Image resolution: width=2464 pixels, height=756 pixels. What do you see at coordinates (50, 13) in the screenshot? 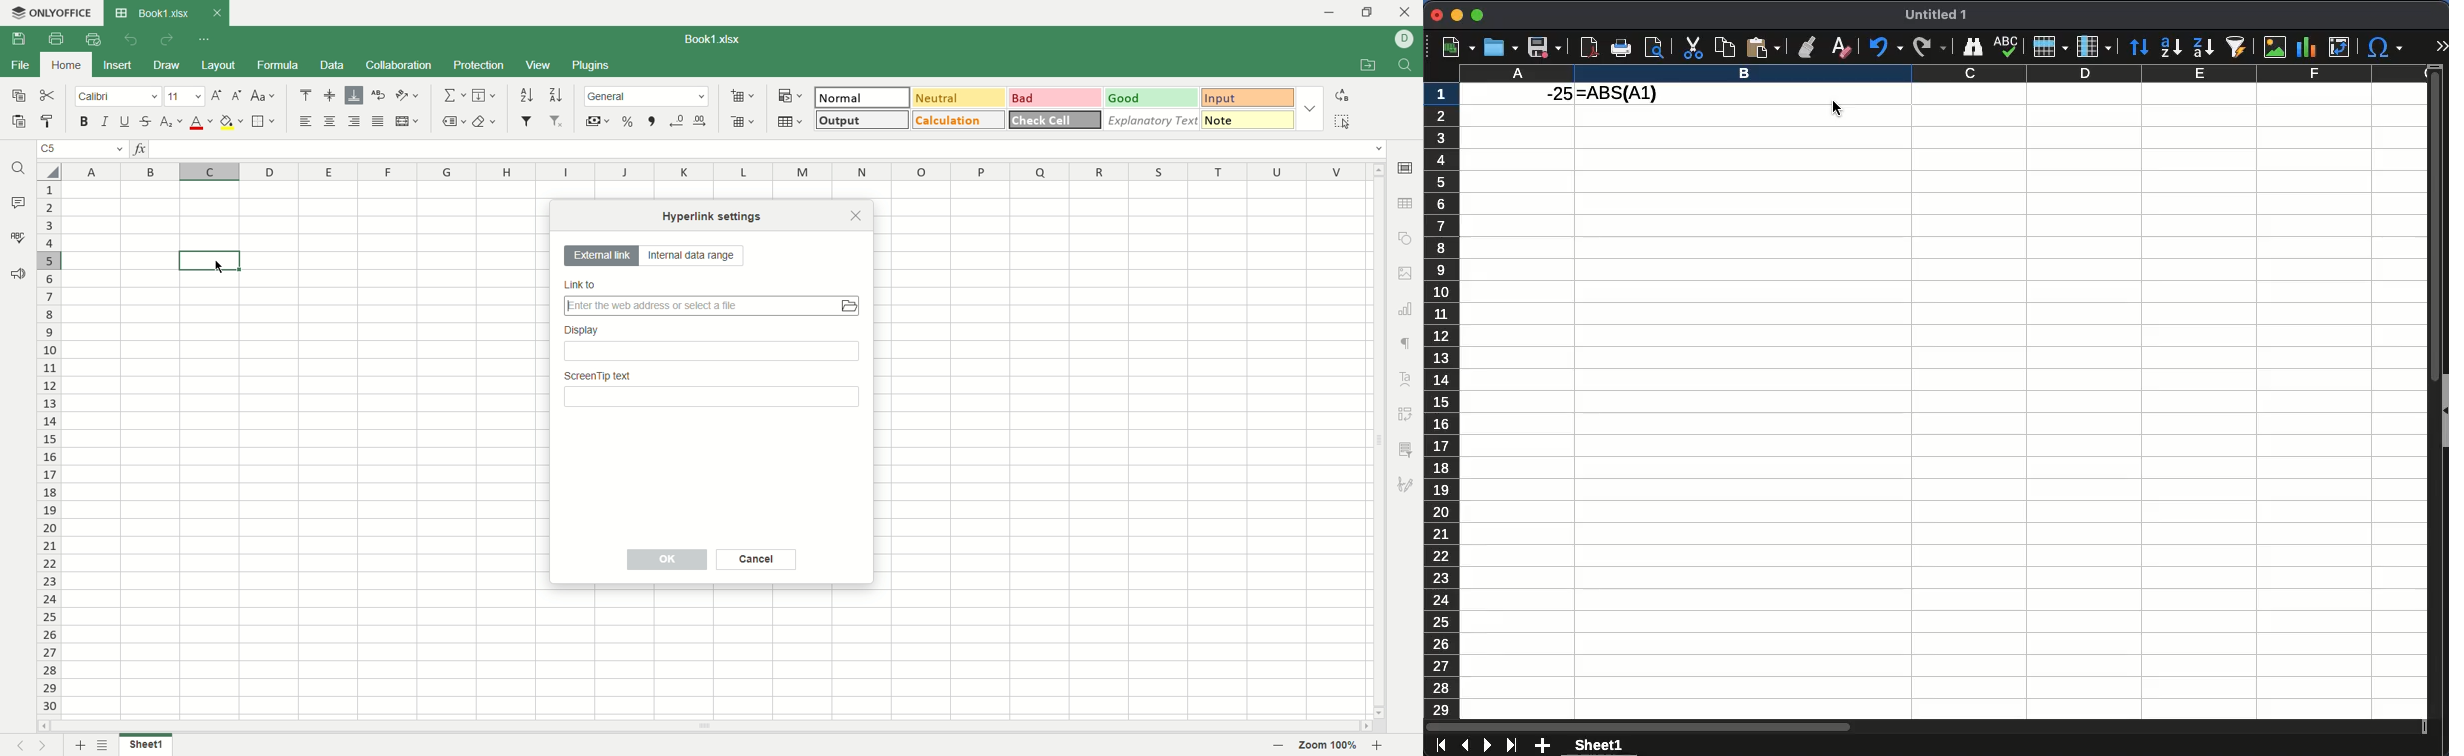
I see `ONLYOFFICE` at bounding box center [50, 13].